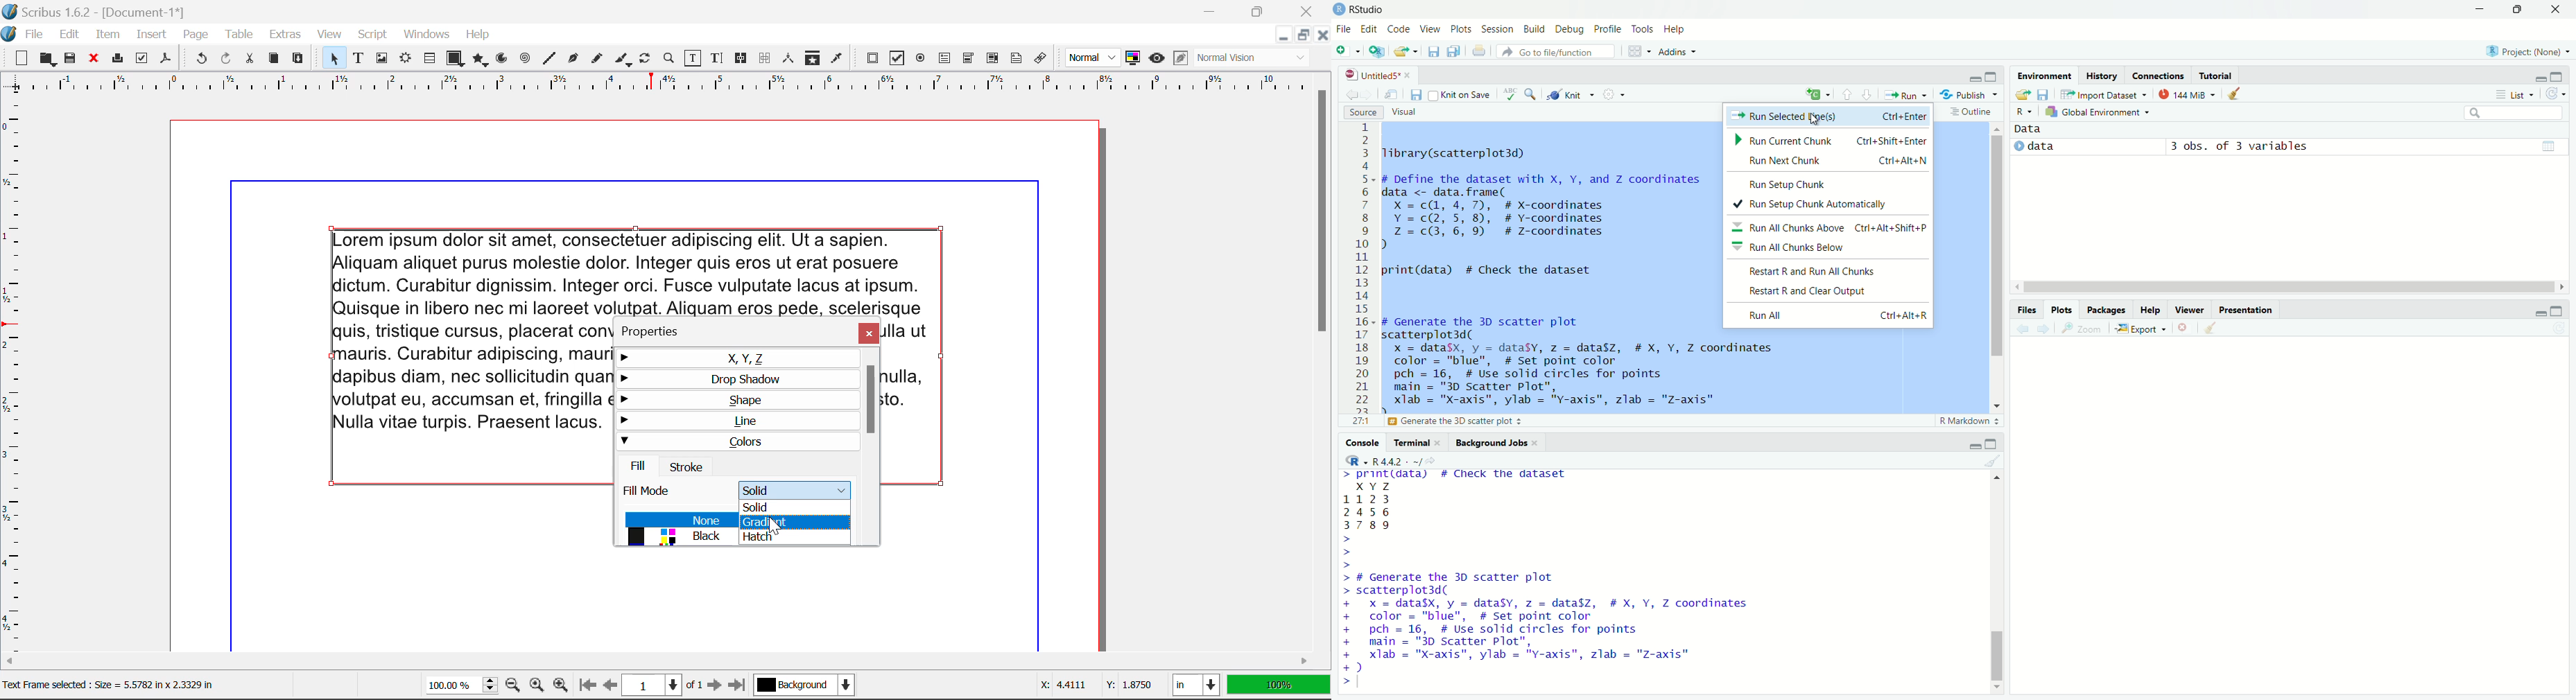  What do you see at coordinates (275, 58) in the screenshot?
I see `Copy` at bounding box center [275, 58].